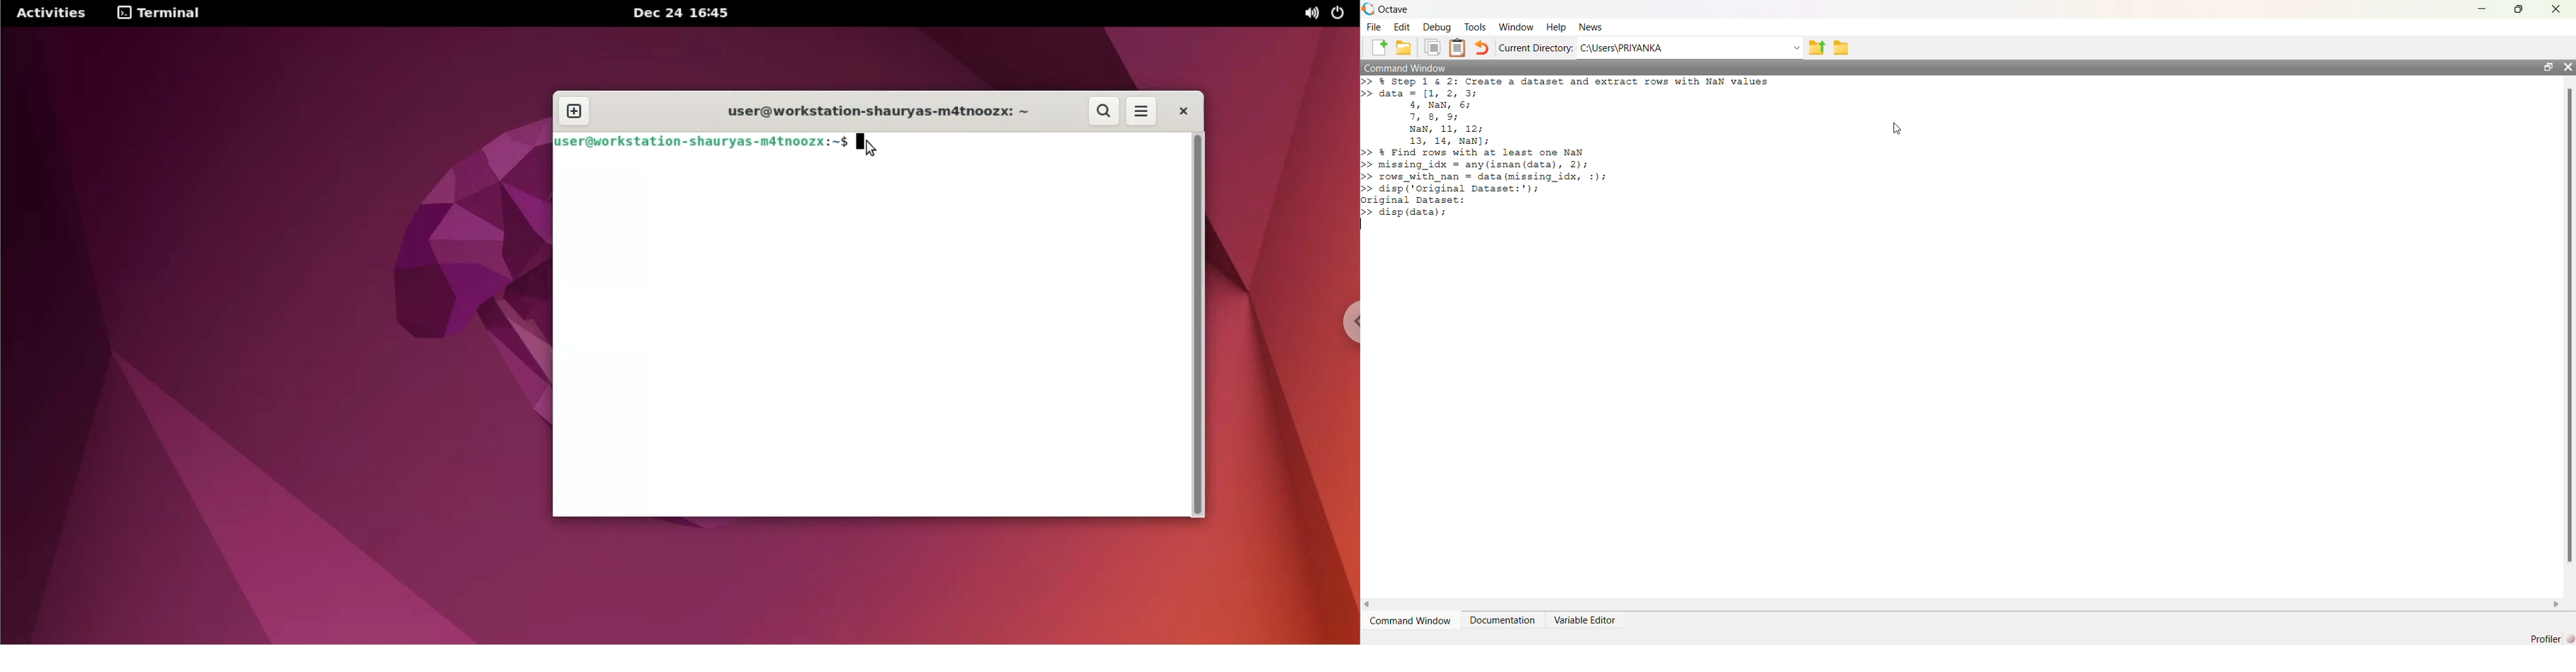 The height and width of the screenshot is (672, 2576). What do you see at coordinates (1517, 27) in the screenshot?
I see `Window` at bounding box center [1517, 27].